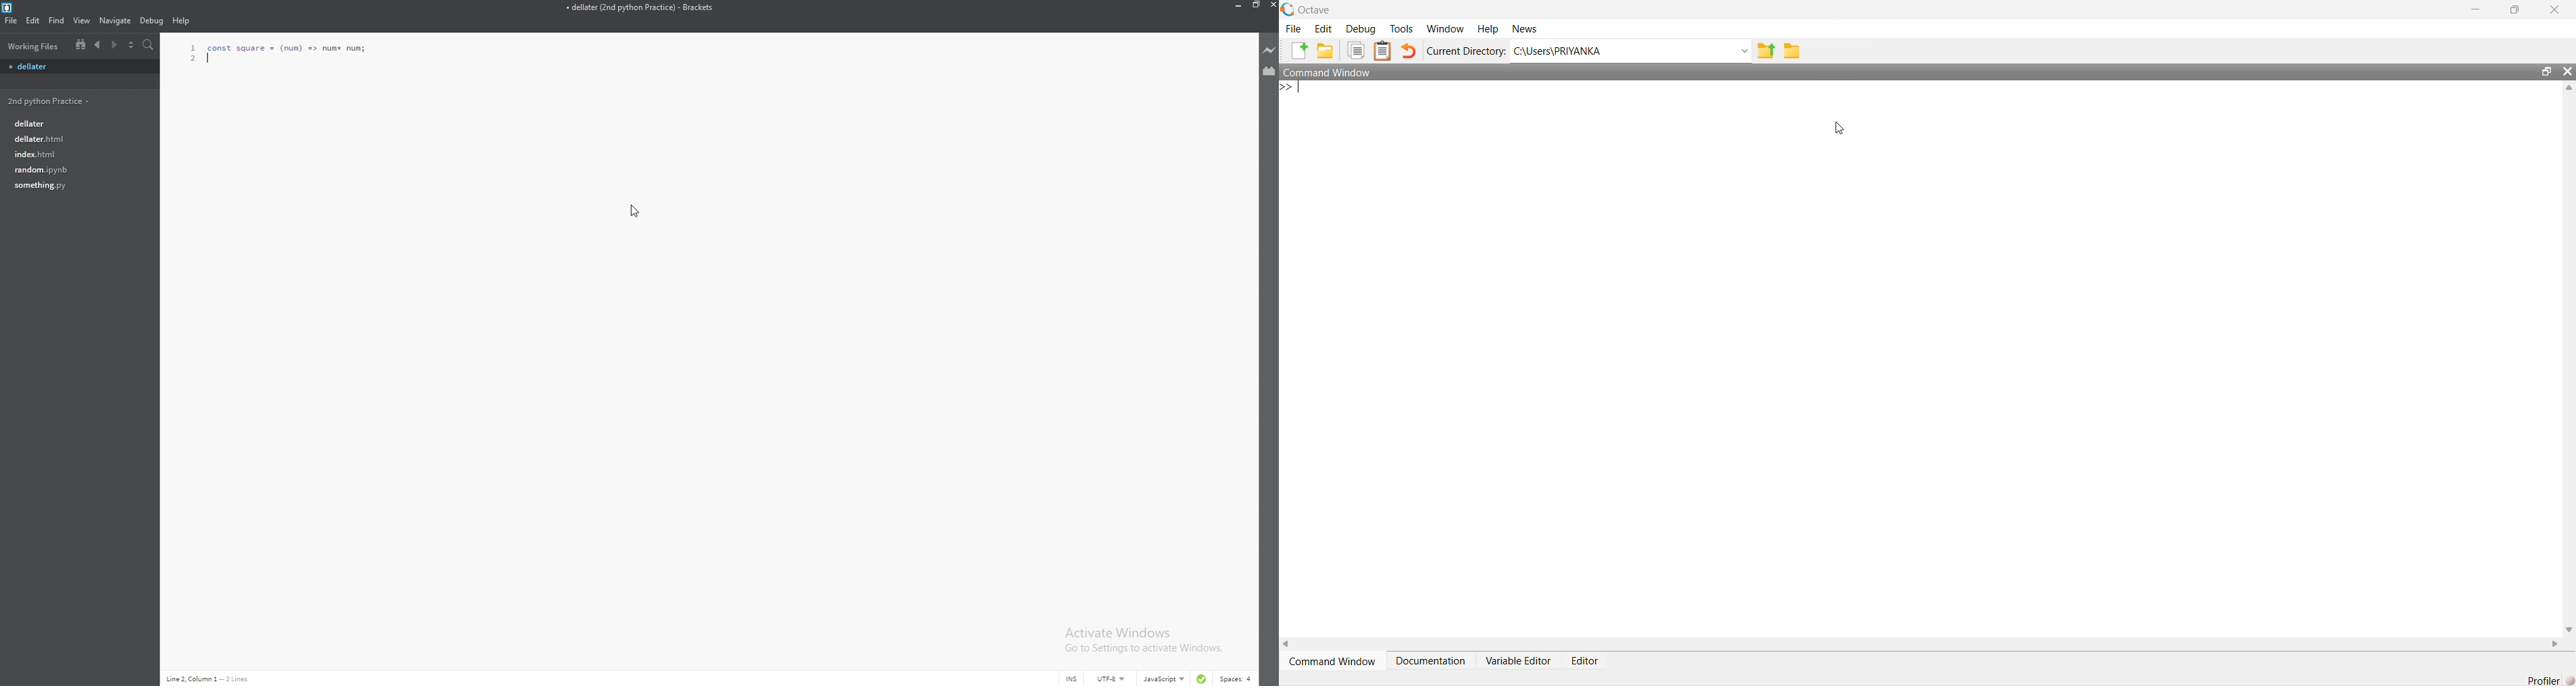  Describe the element at coordinates (181, 19) in the screenshot. I see `Help` at that location.